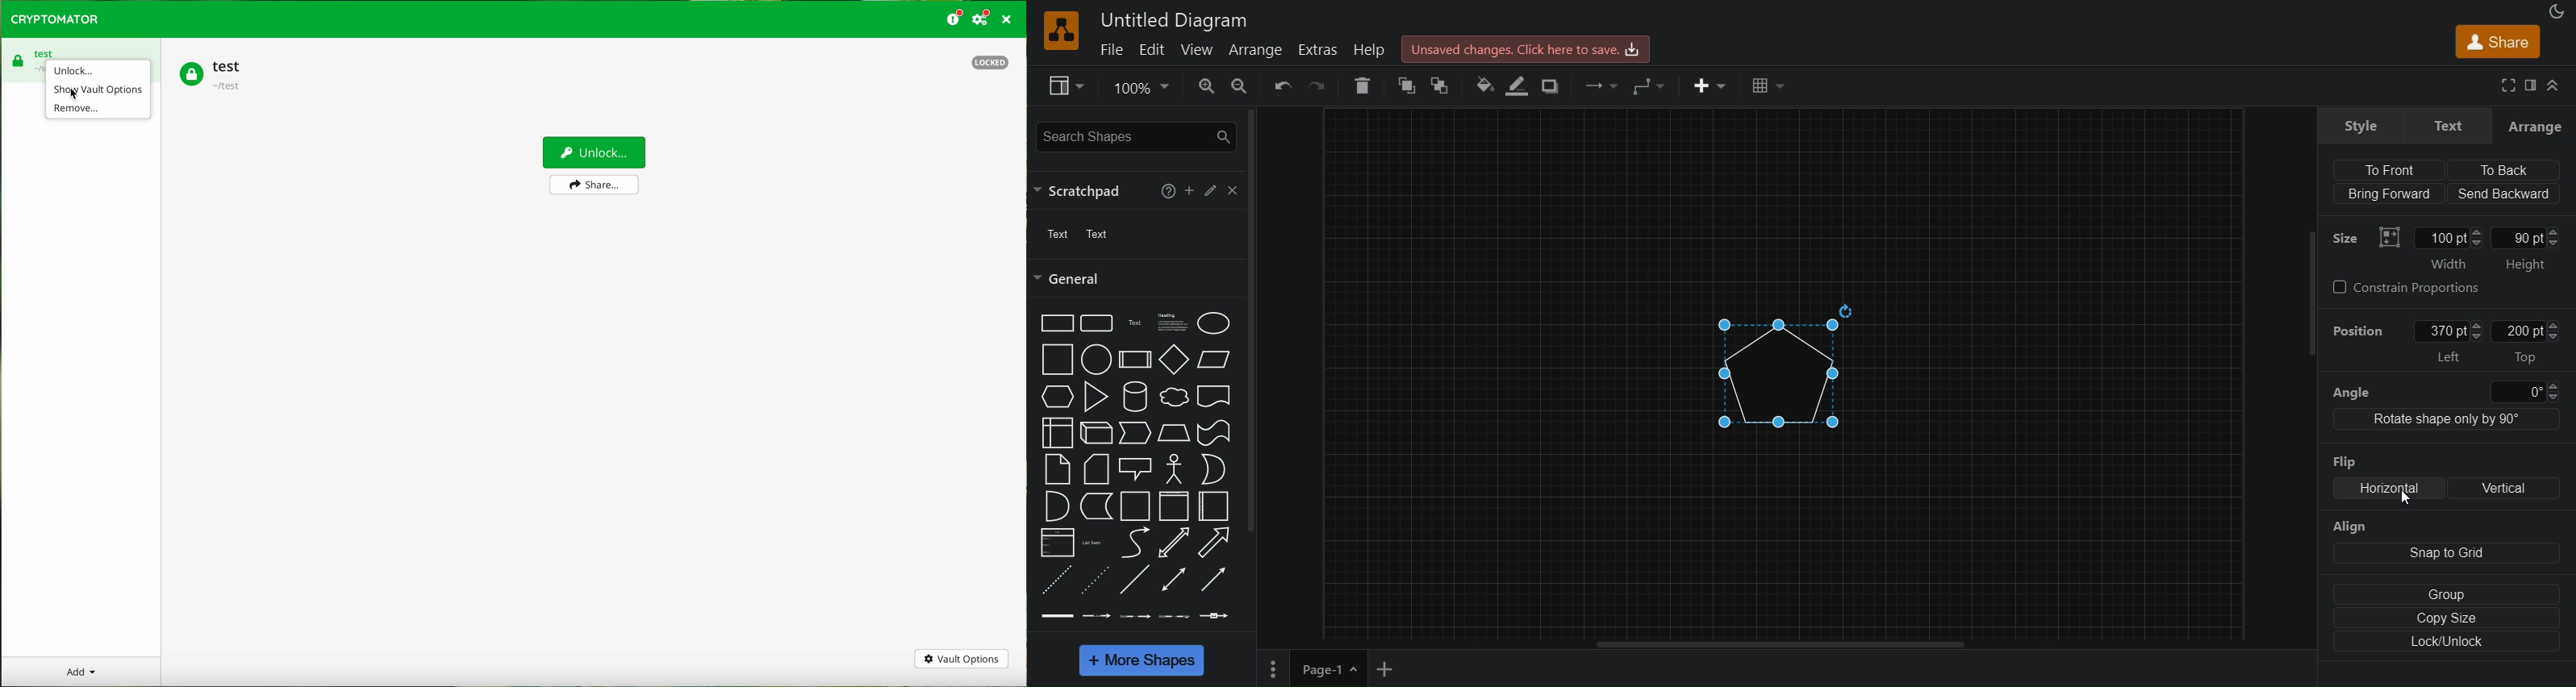 The width and height of the screenshot is (2576, 700). I want to click on Top position, so click(2525, 358).